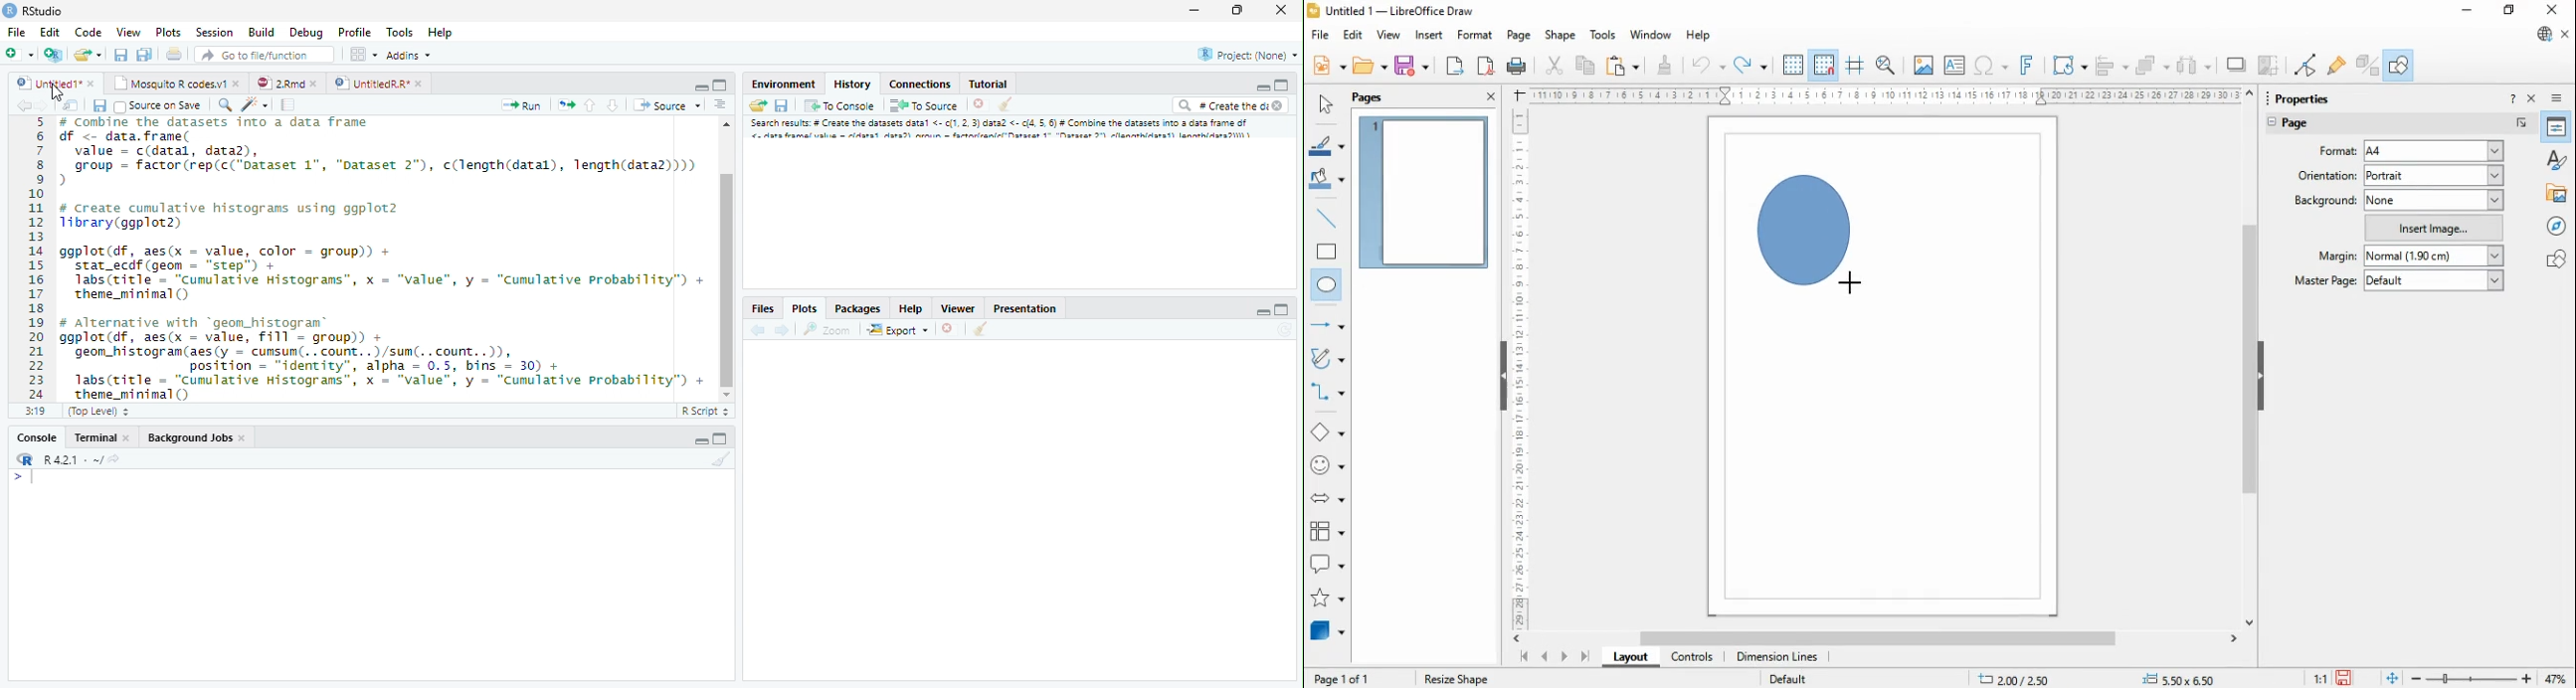 The image size is (2576, 700). Describe the element at coordinates (705, 411) in the screenshot. I see `R Script` at that location.